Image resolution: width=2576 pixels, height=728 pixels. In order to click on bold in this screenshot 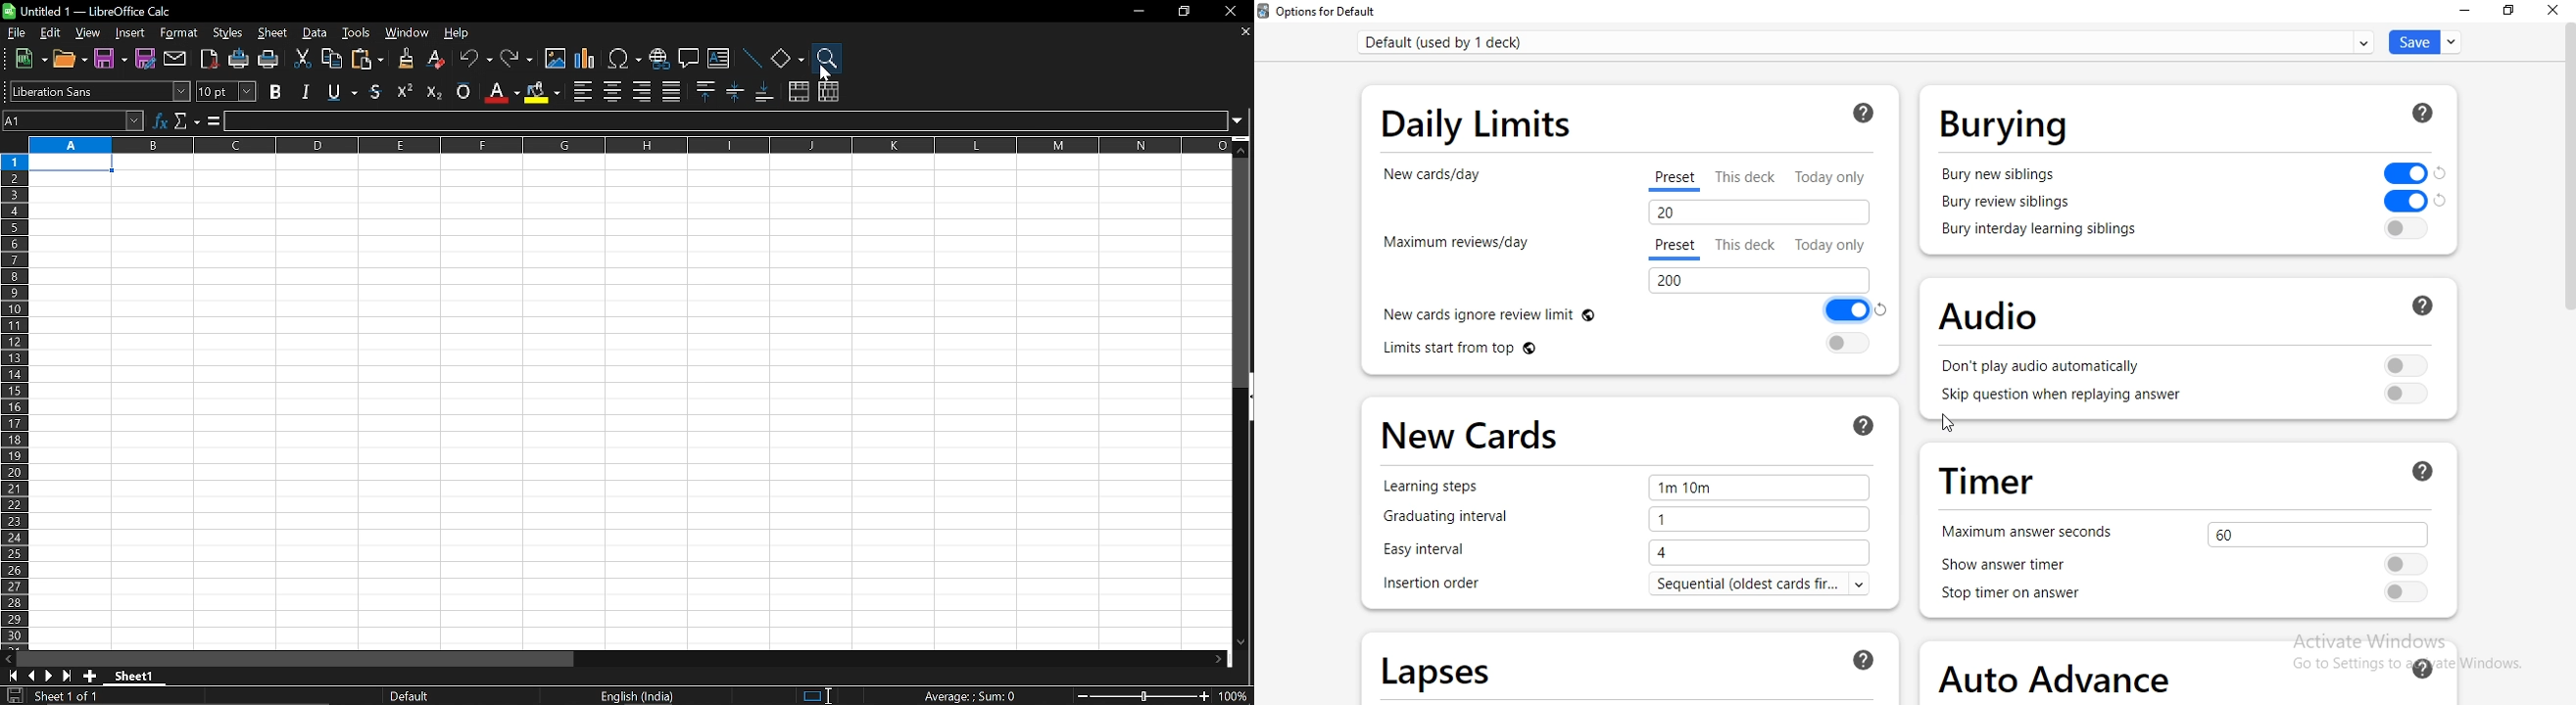, I will do `click(277, 91)`.